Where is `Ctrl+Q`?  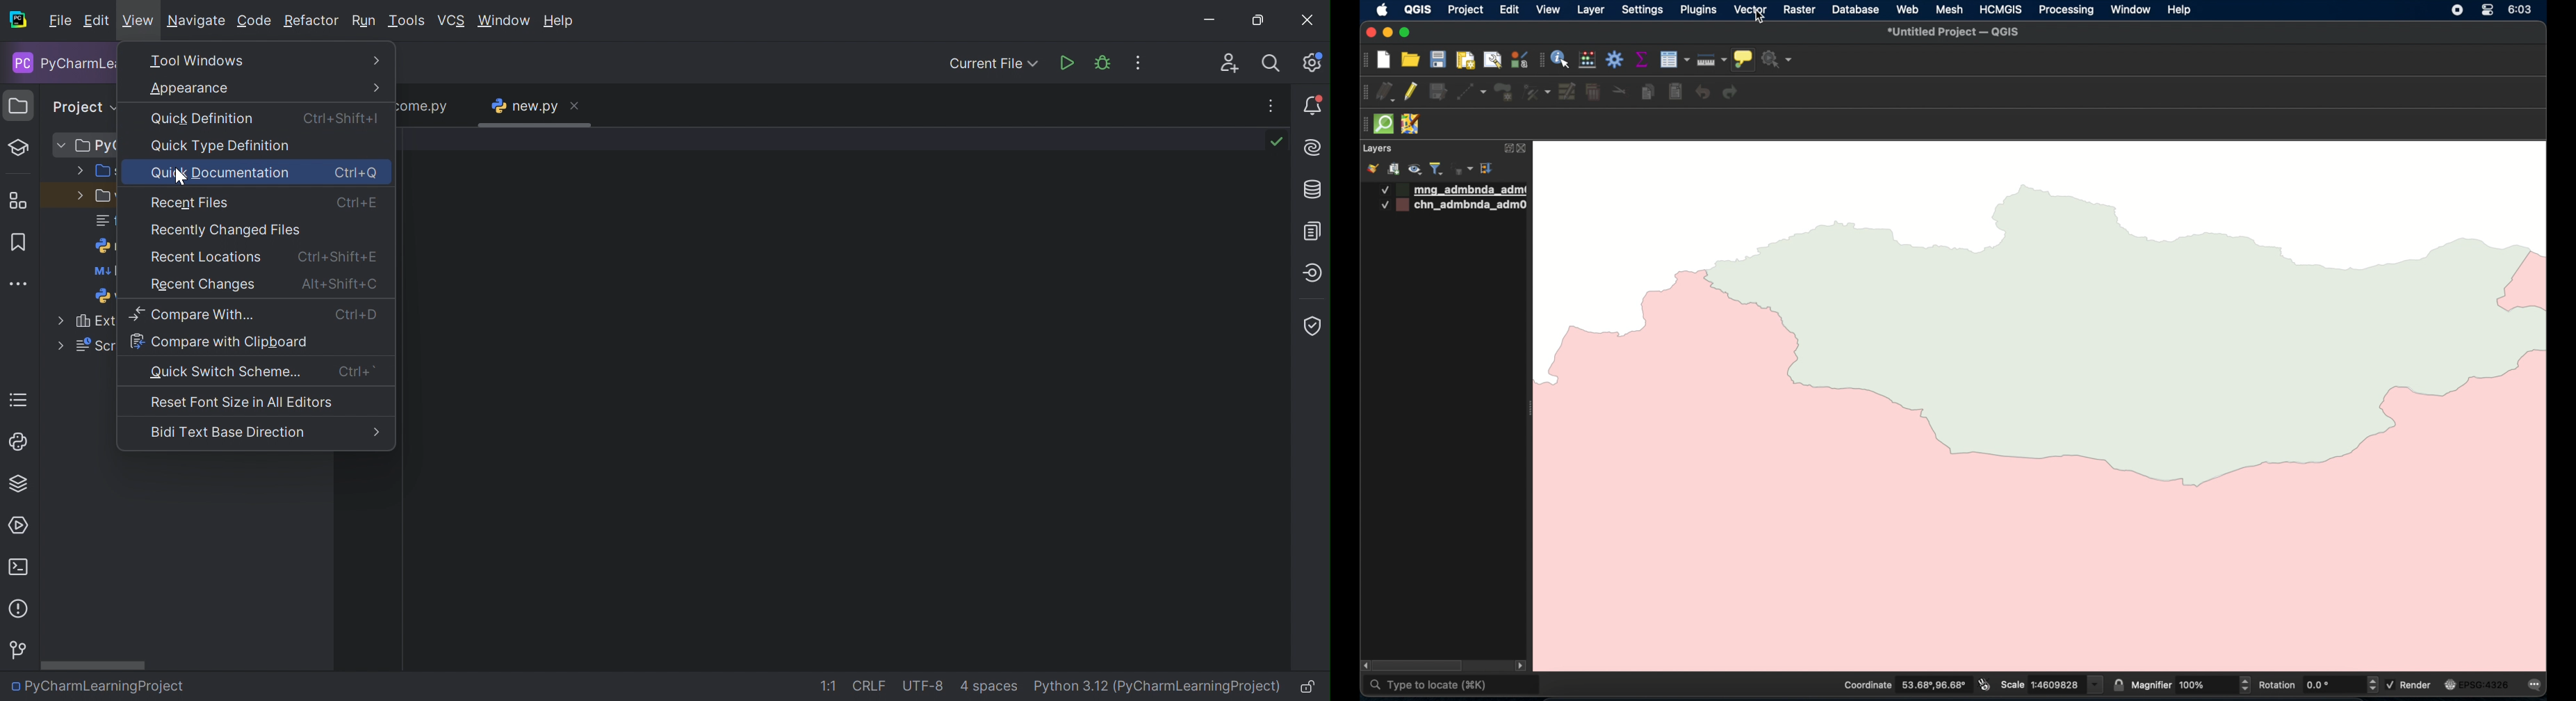 Ctrl+Q is located at coordinates (359, 173).